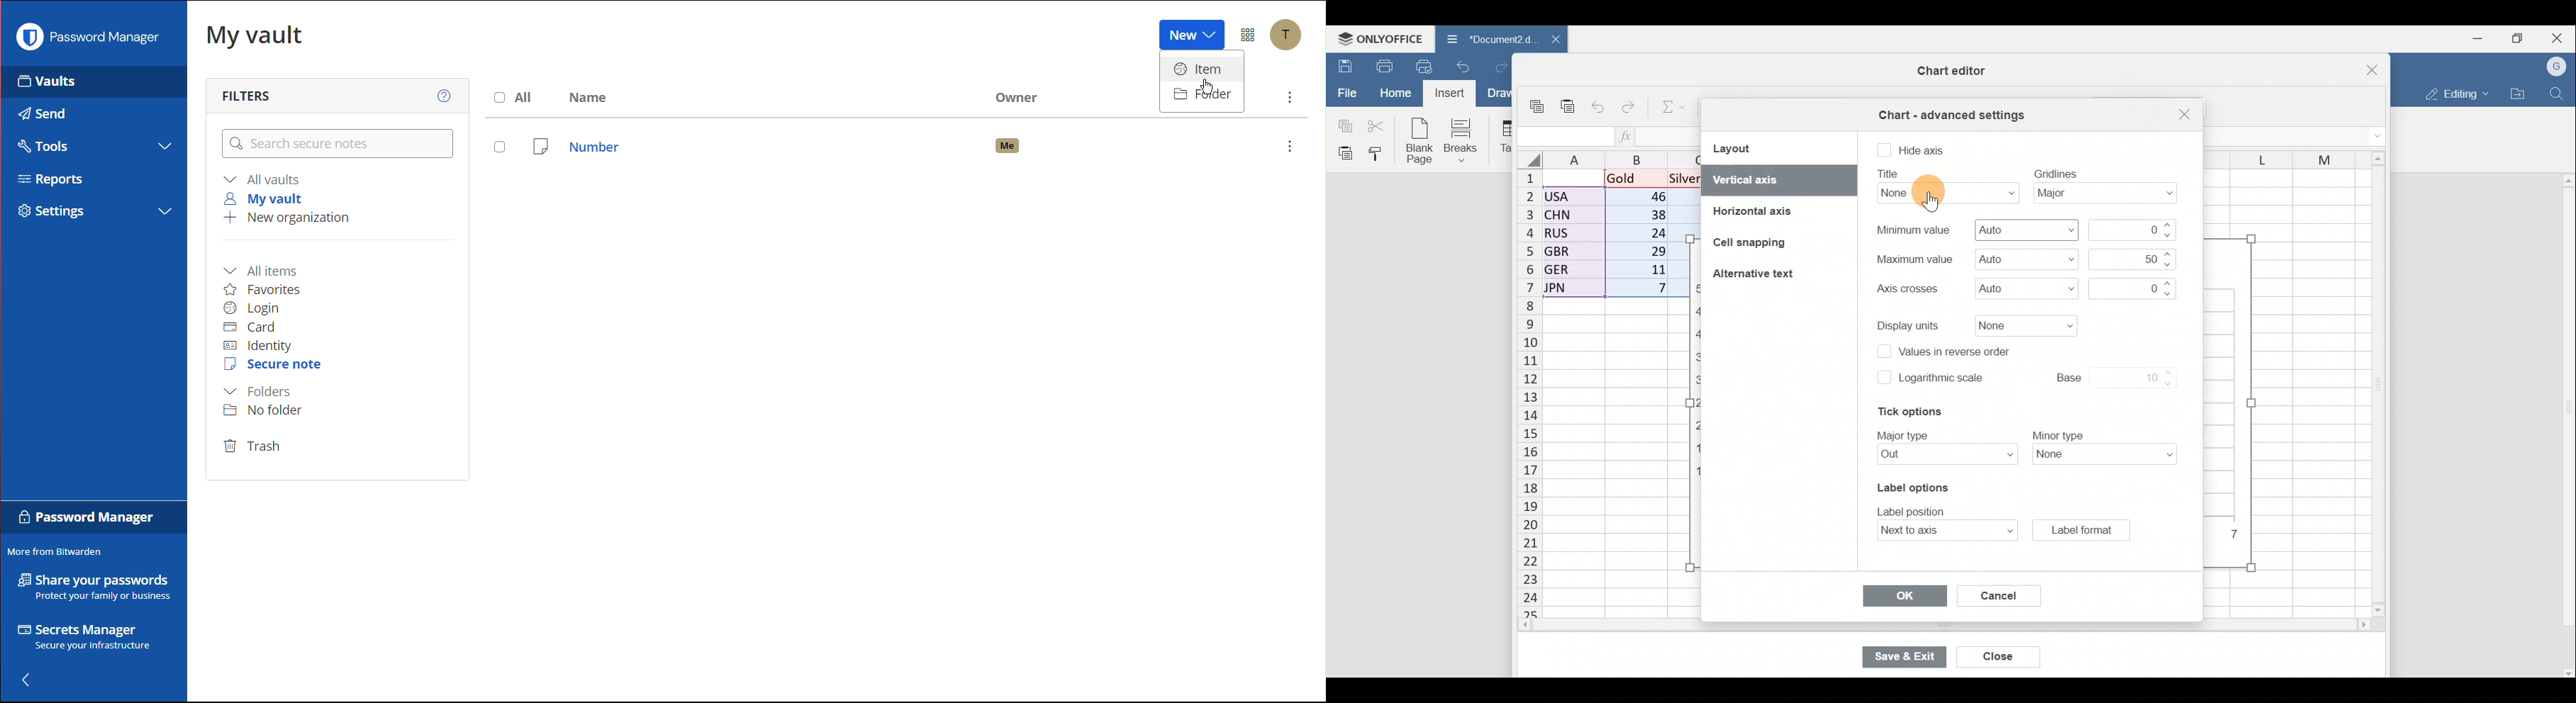 The height and width of the screenshot is (728, 2576). I want to click on Save, so click(1342, 64).